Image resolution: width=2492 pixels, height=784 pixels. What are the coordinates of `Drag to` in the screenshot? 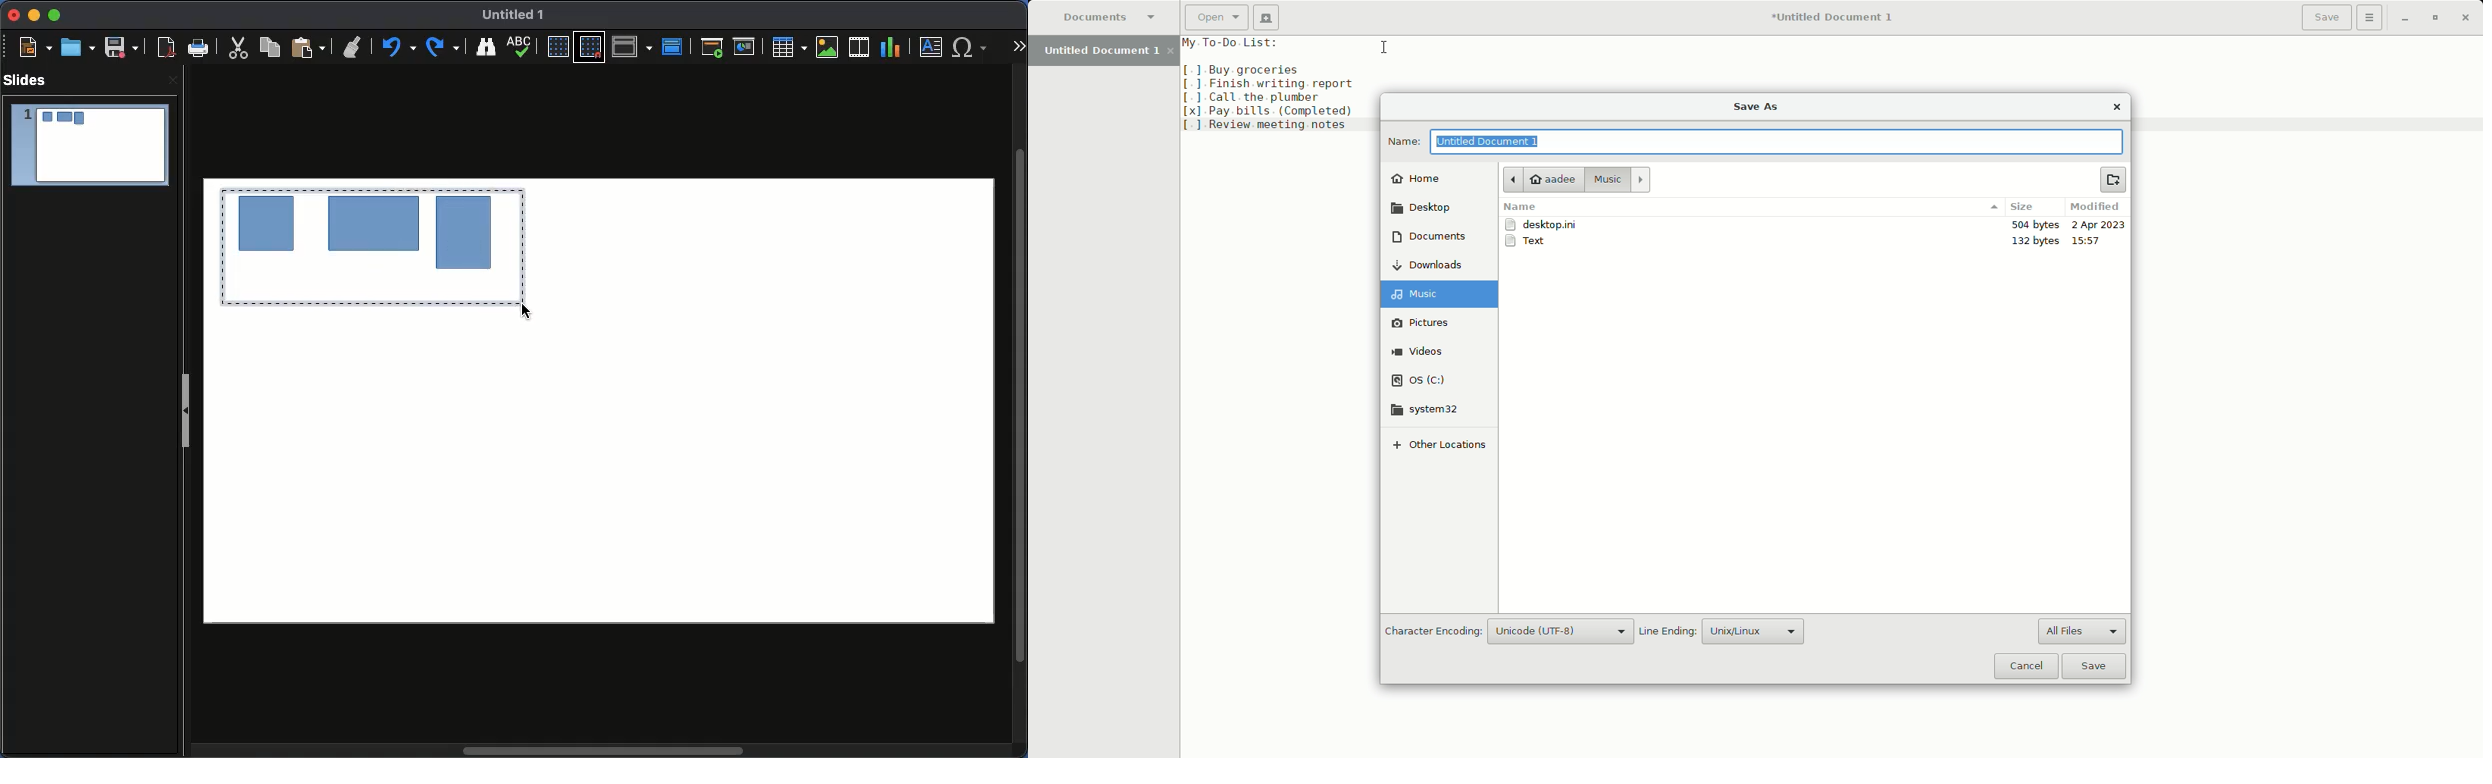 It's located at (370, 248).